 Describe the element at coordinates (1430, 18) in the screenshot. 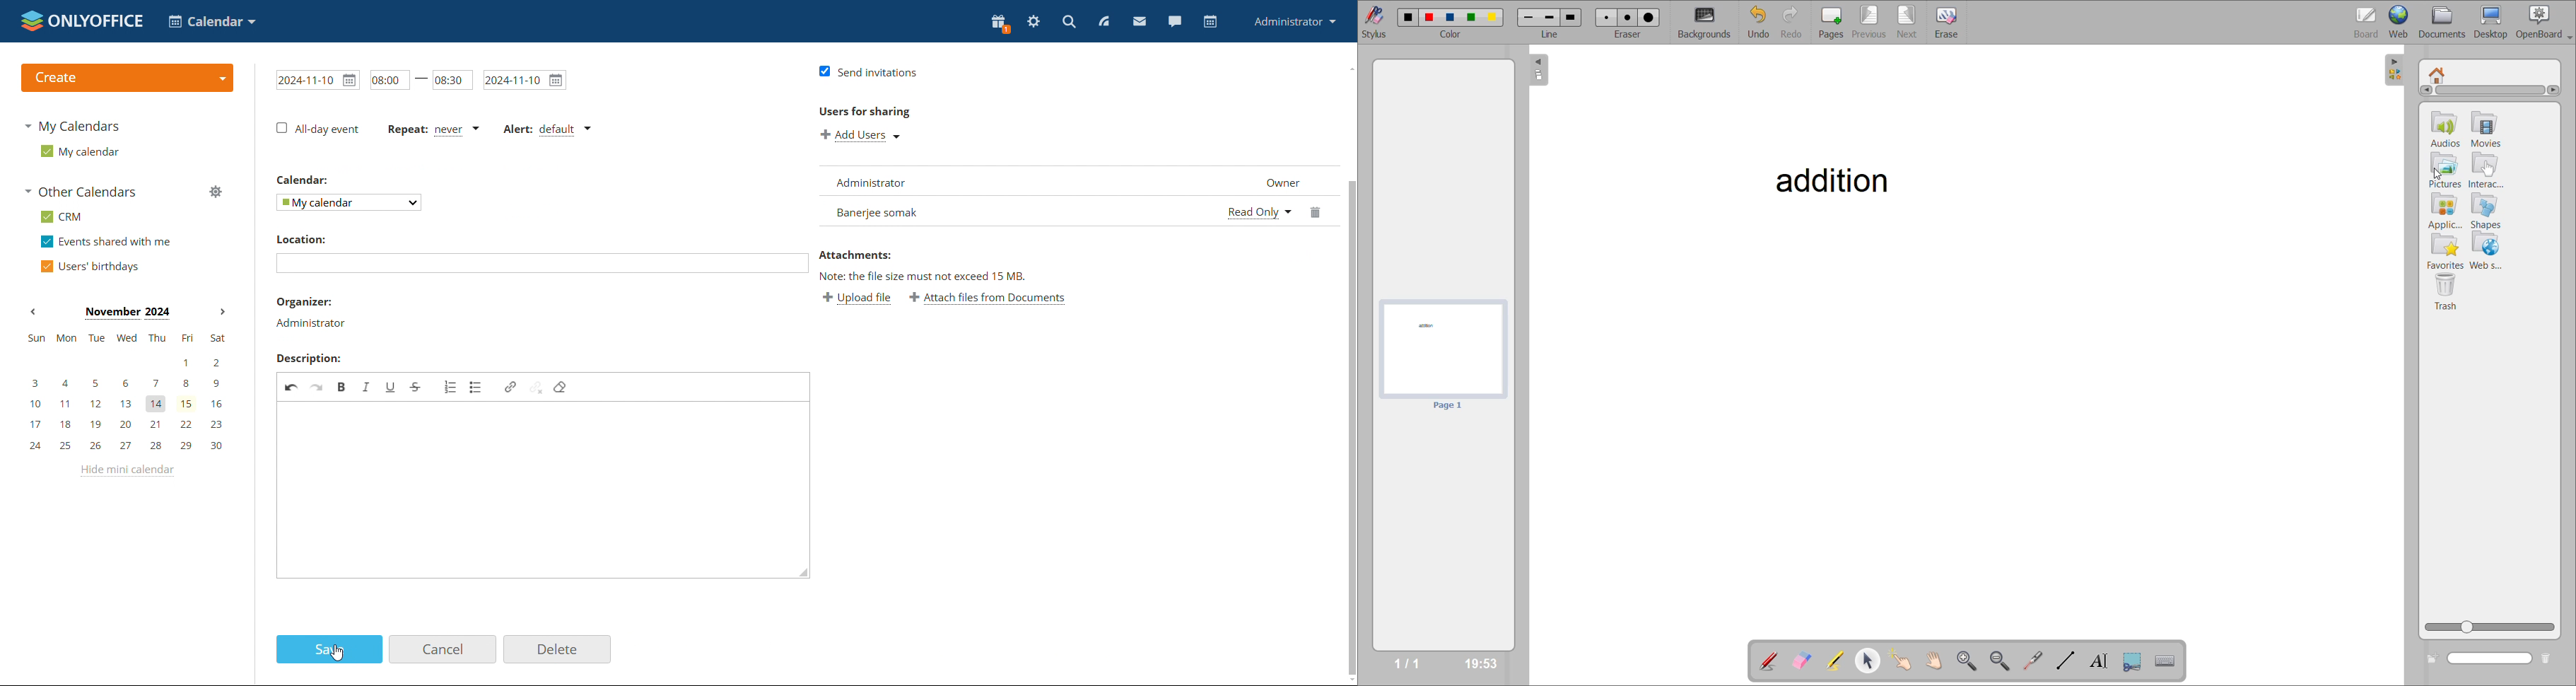

I see `color 2` at that location.